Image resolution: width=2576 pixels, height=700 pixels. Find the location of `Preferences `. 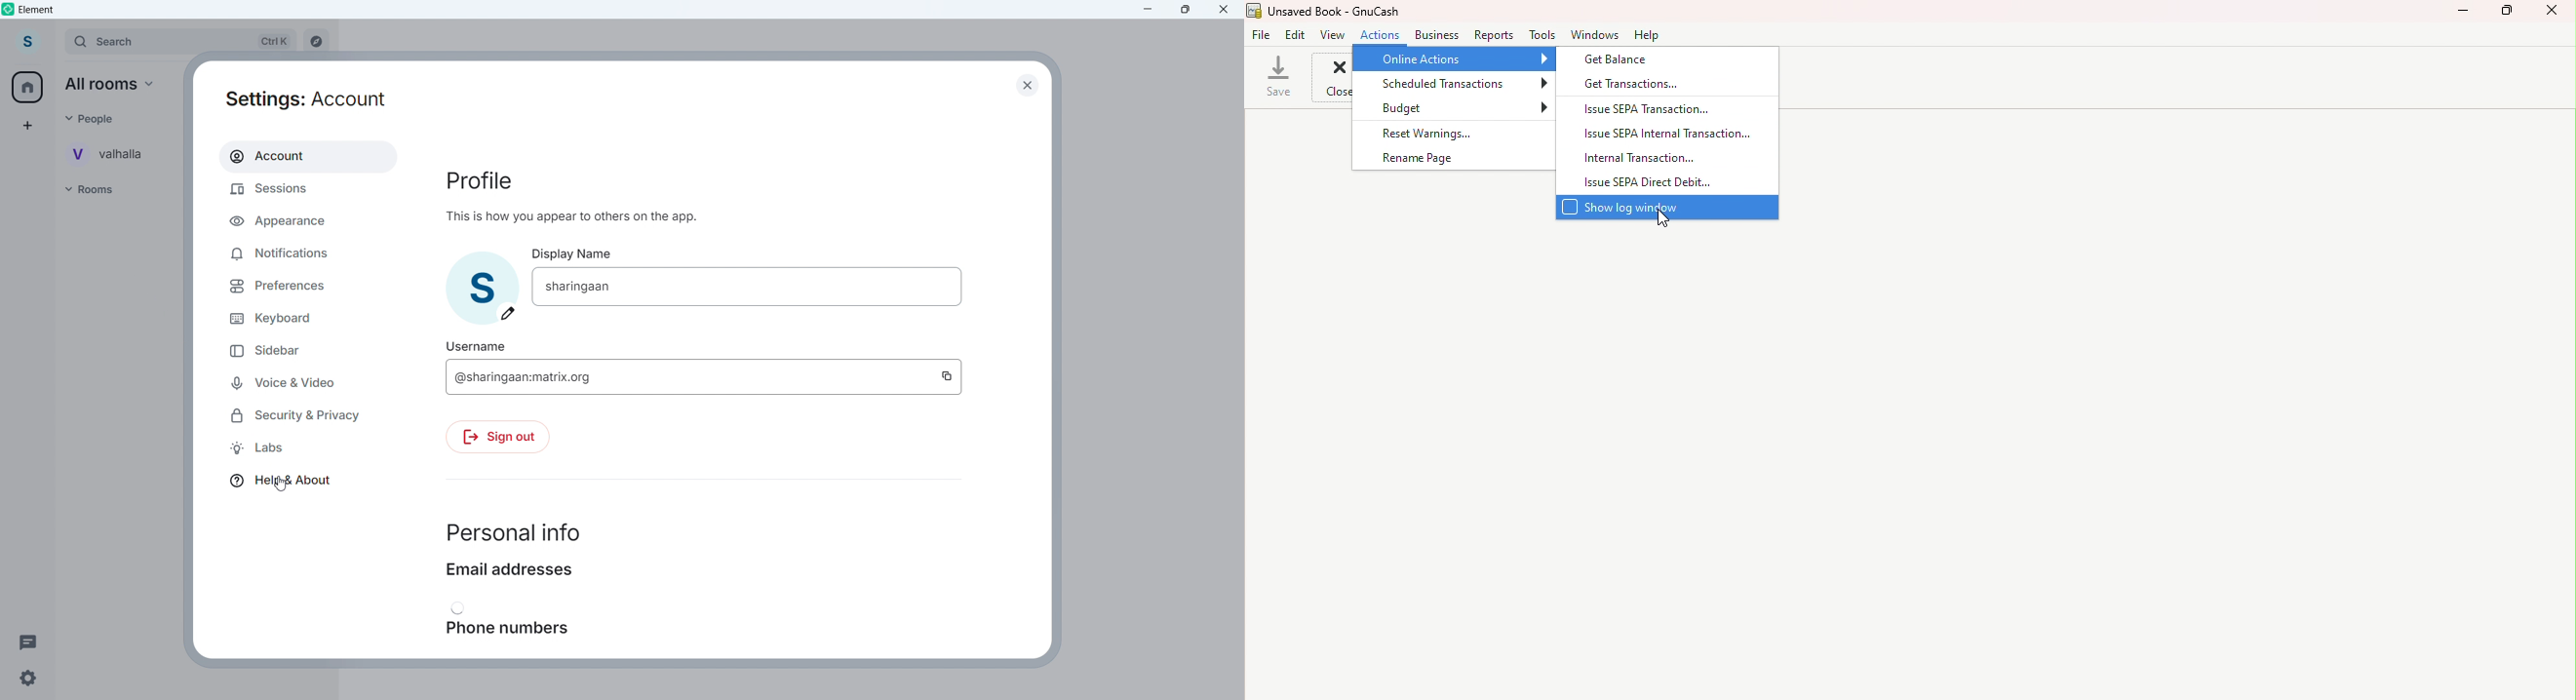

Preferences  is located at coordinates (282, 285).